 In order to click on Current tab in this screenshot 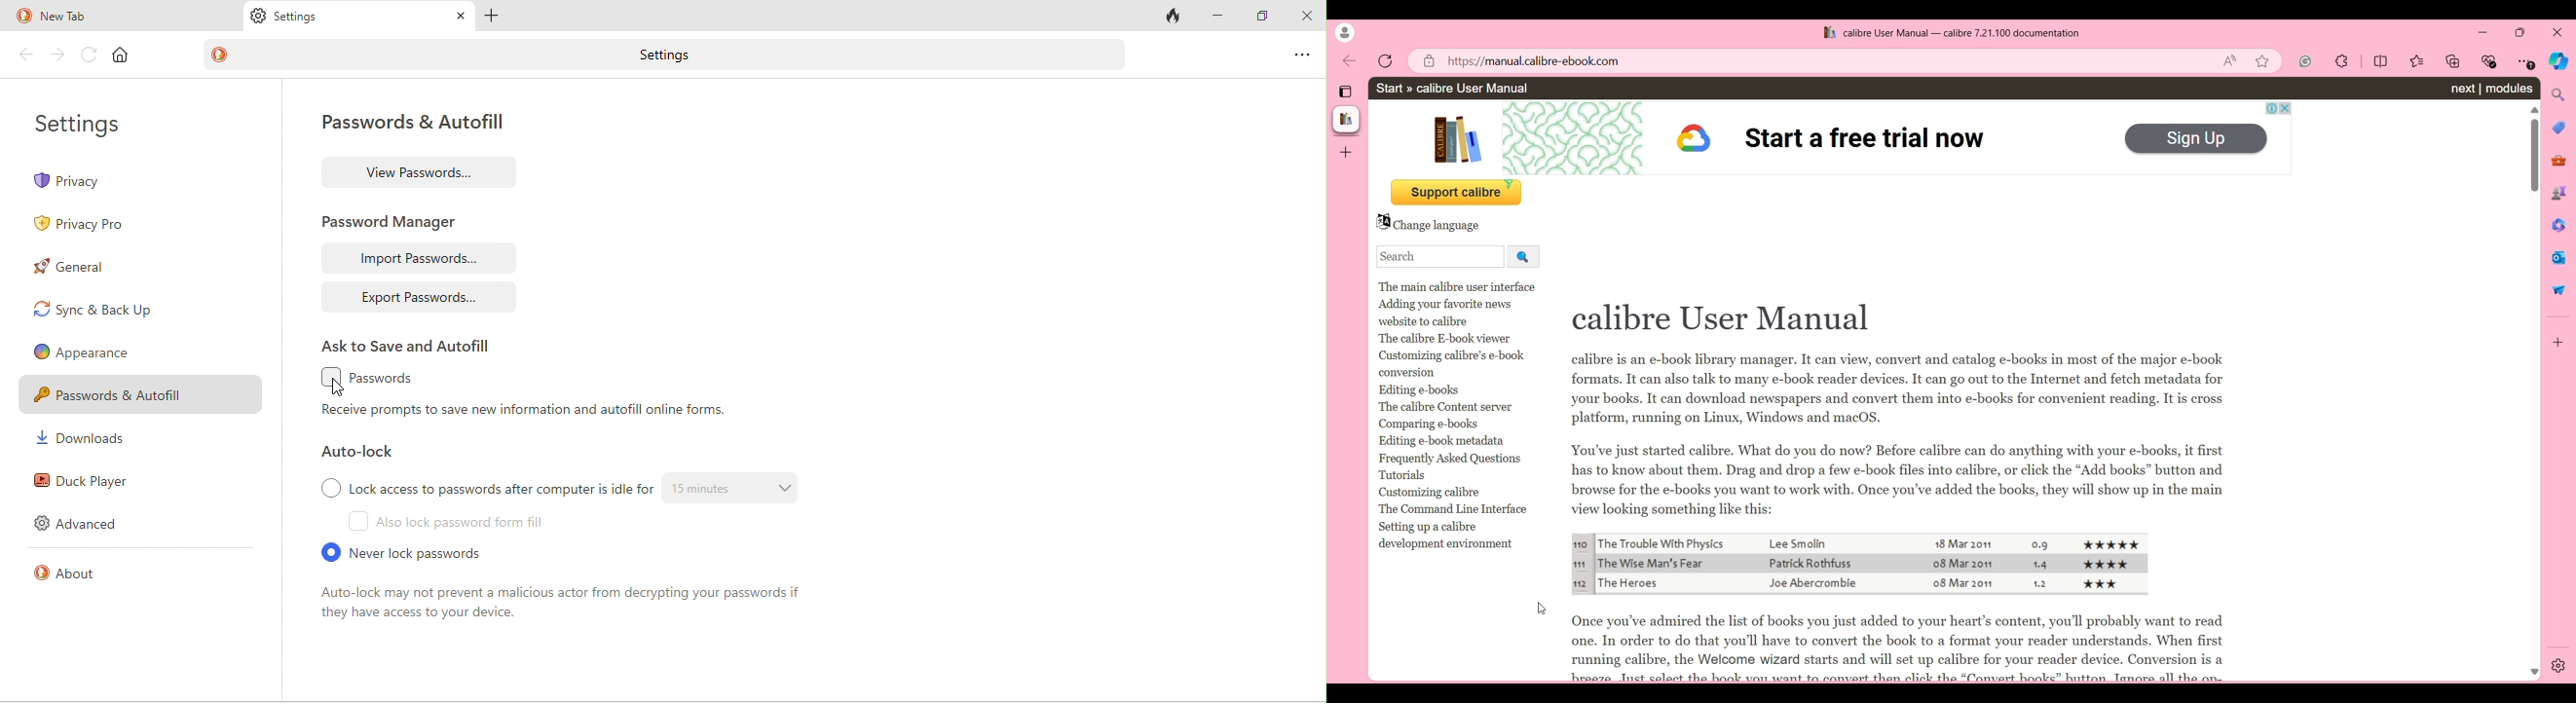, I will do `click(1346, 119)`.